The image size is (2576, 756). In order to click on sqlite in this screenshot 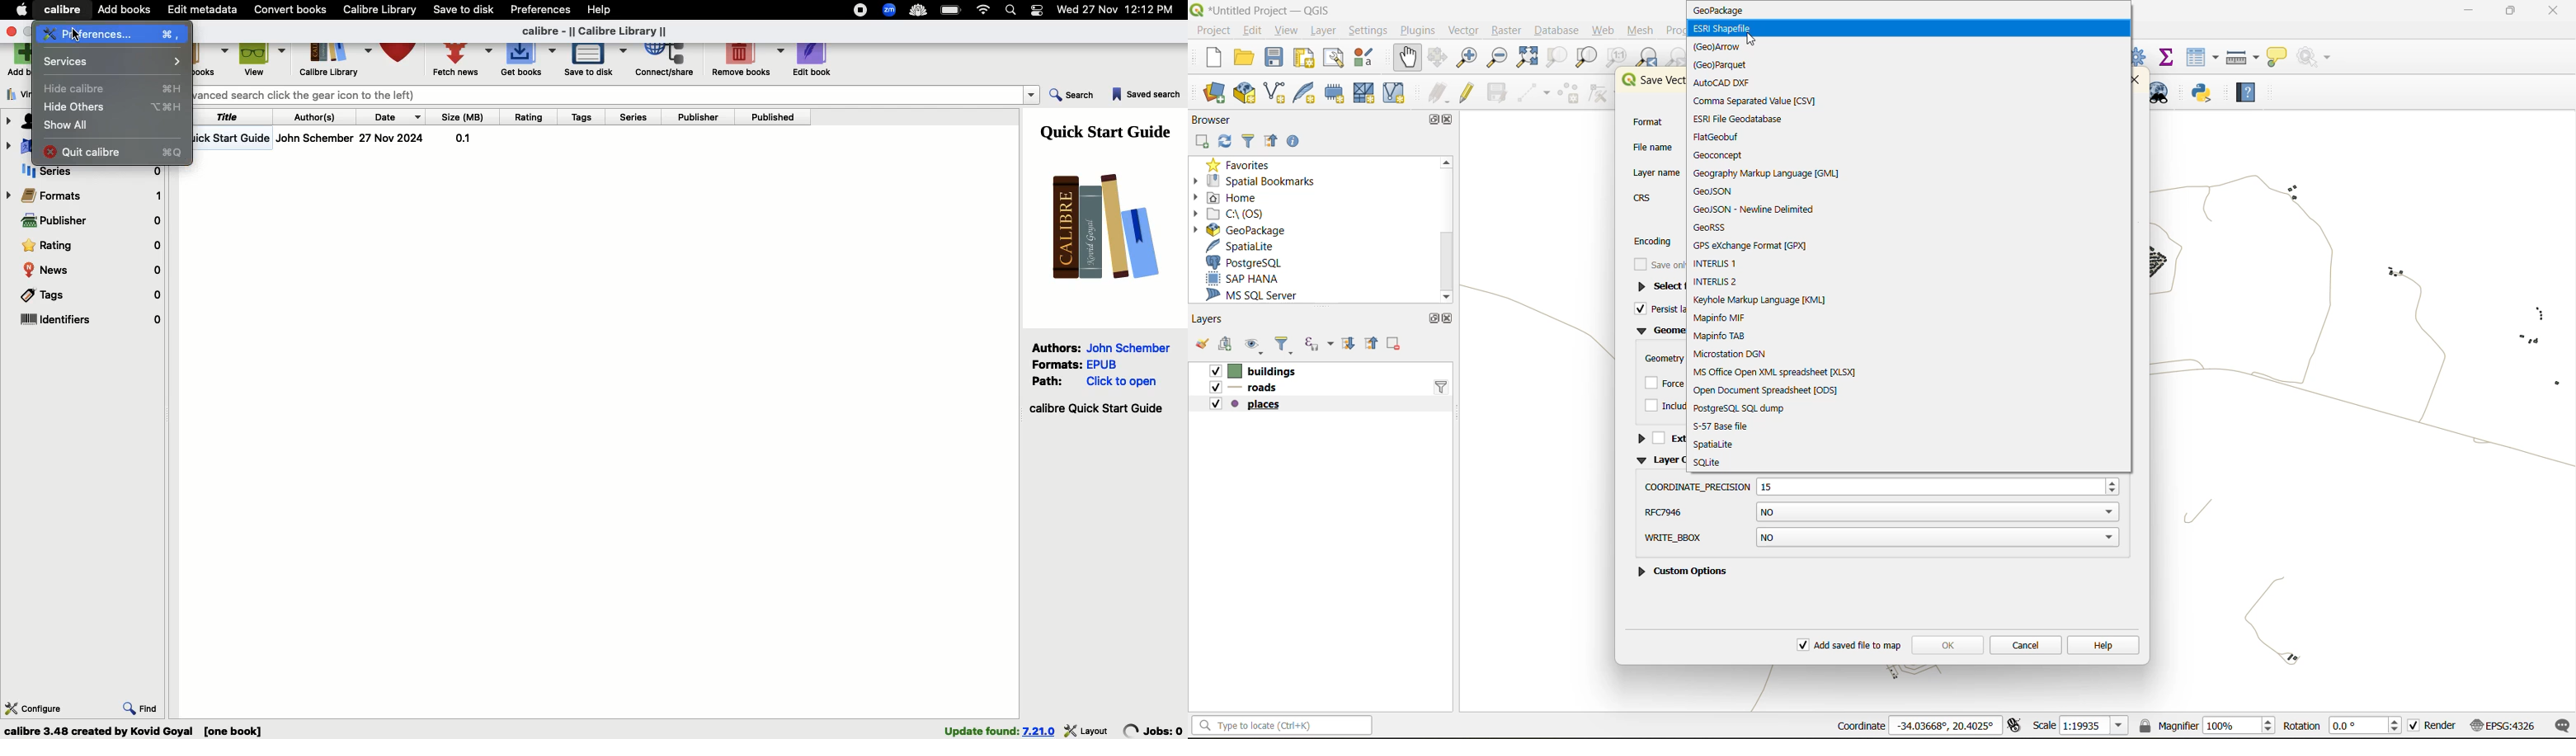, I will do `click(1708, 462)`.